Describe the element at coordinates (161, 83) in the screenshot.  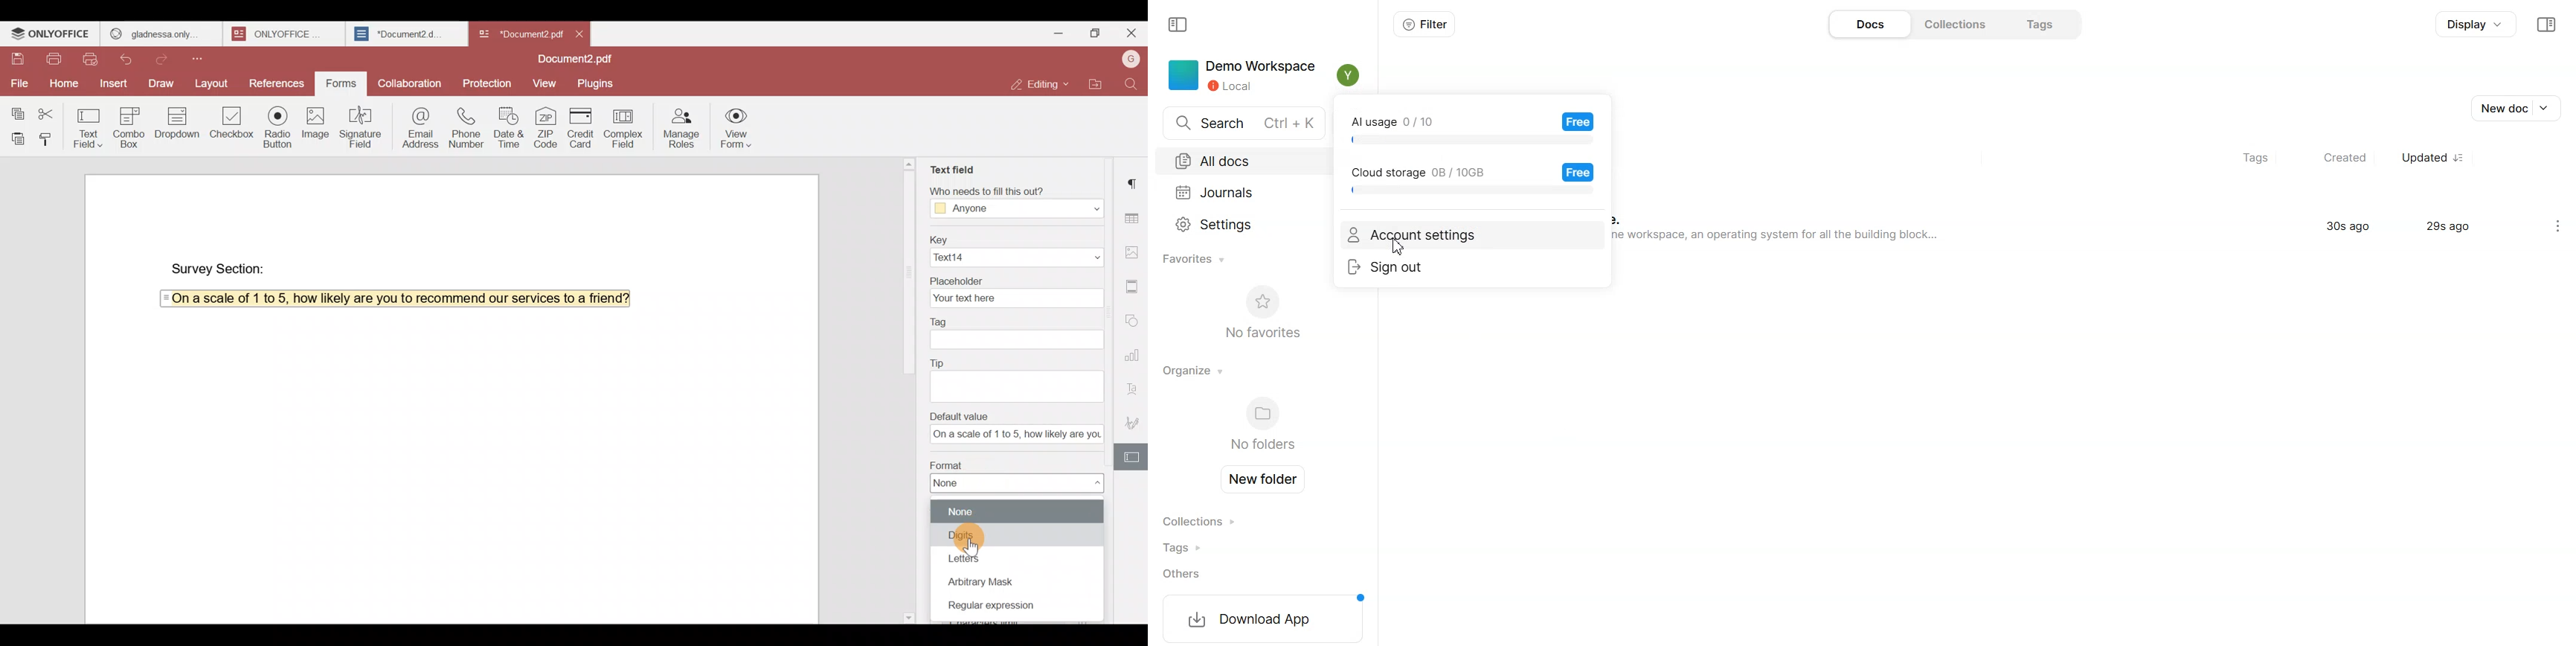
I see `Draw` at that location.